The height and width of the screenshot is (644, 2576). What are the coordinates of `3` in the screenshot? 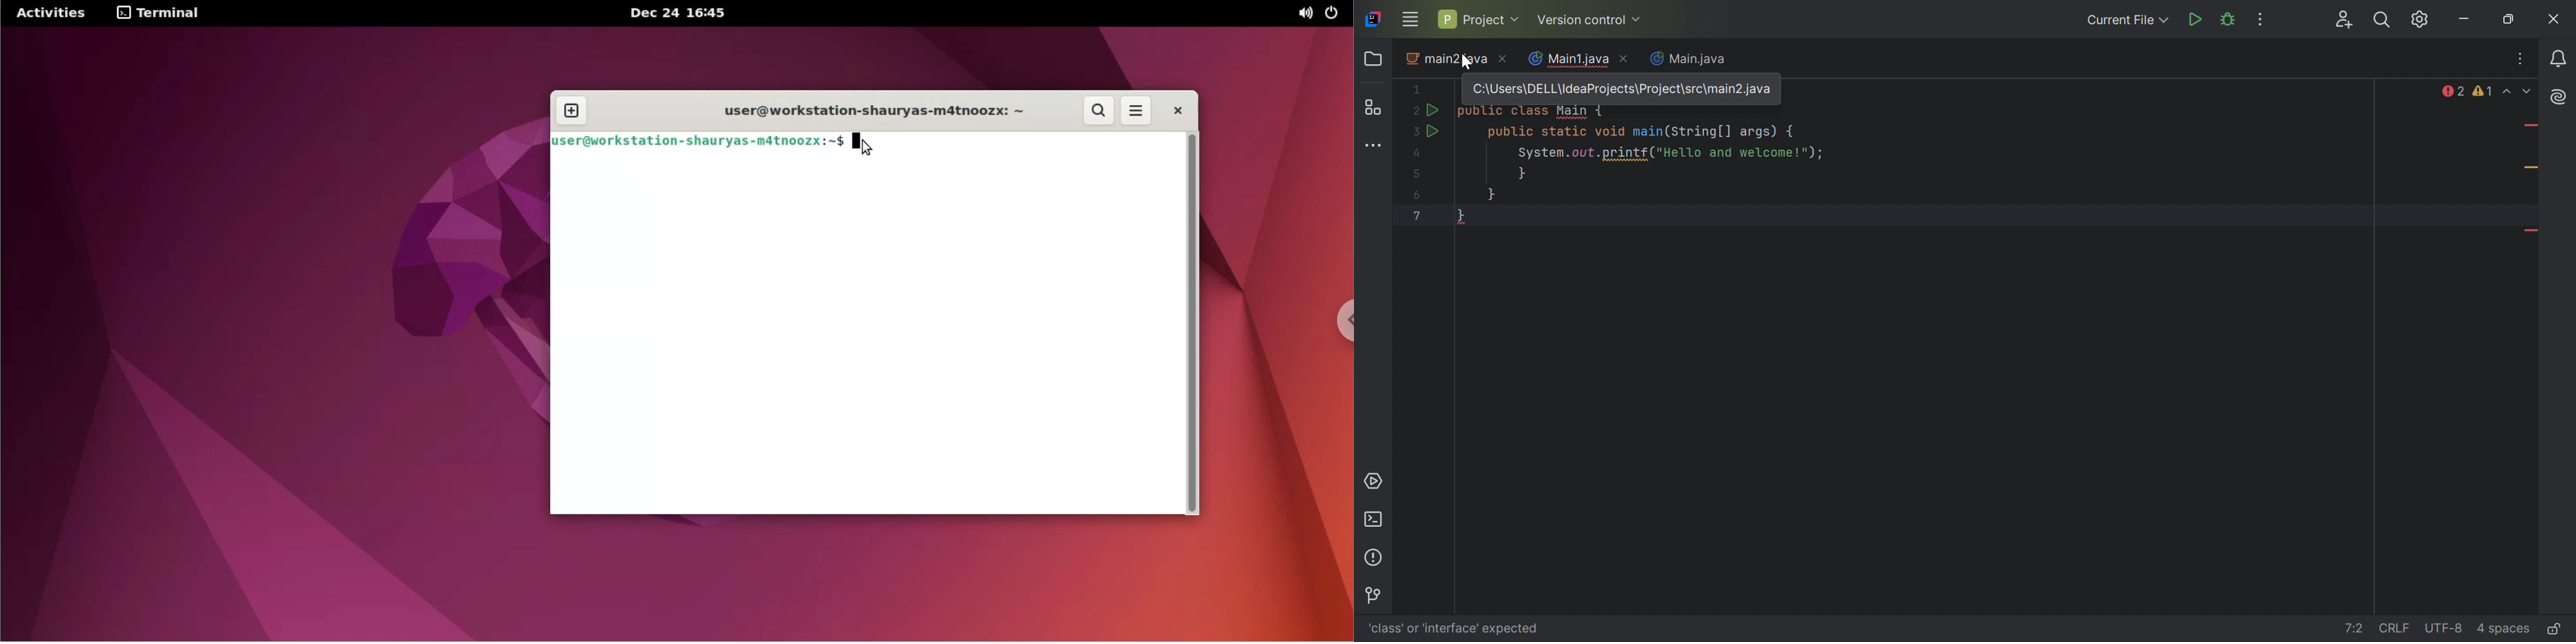 It's located at (1414, 132).